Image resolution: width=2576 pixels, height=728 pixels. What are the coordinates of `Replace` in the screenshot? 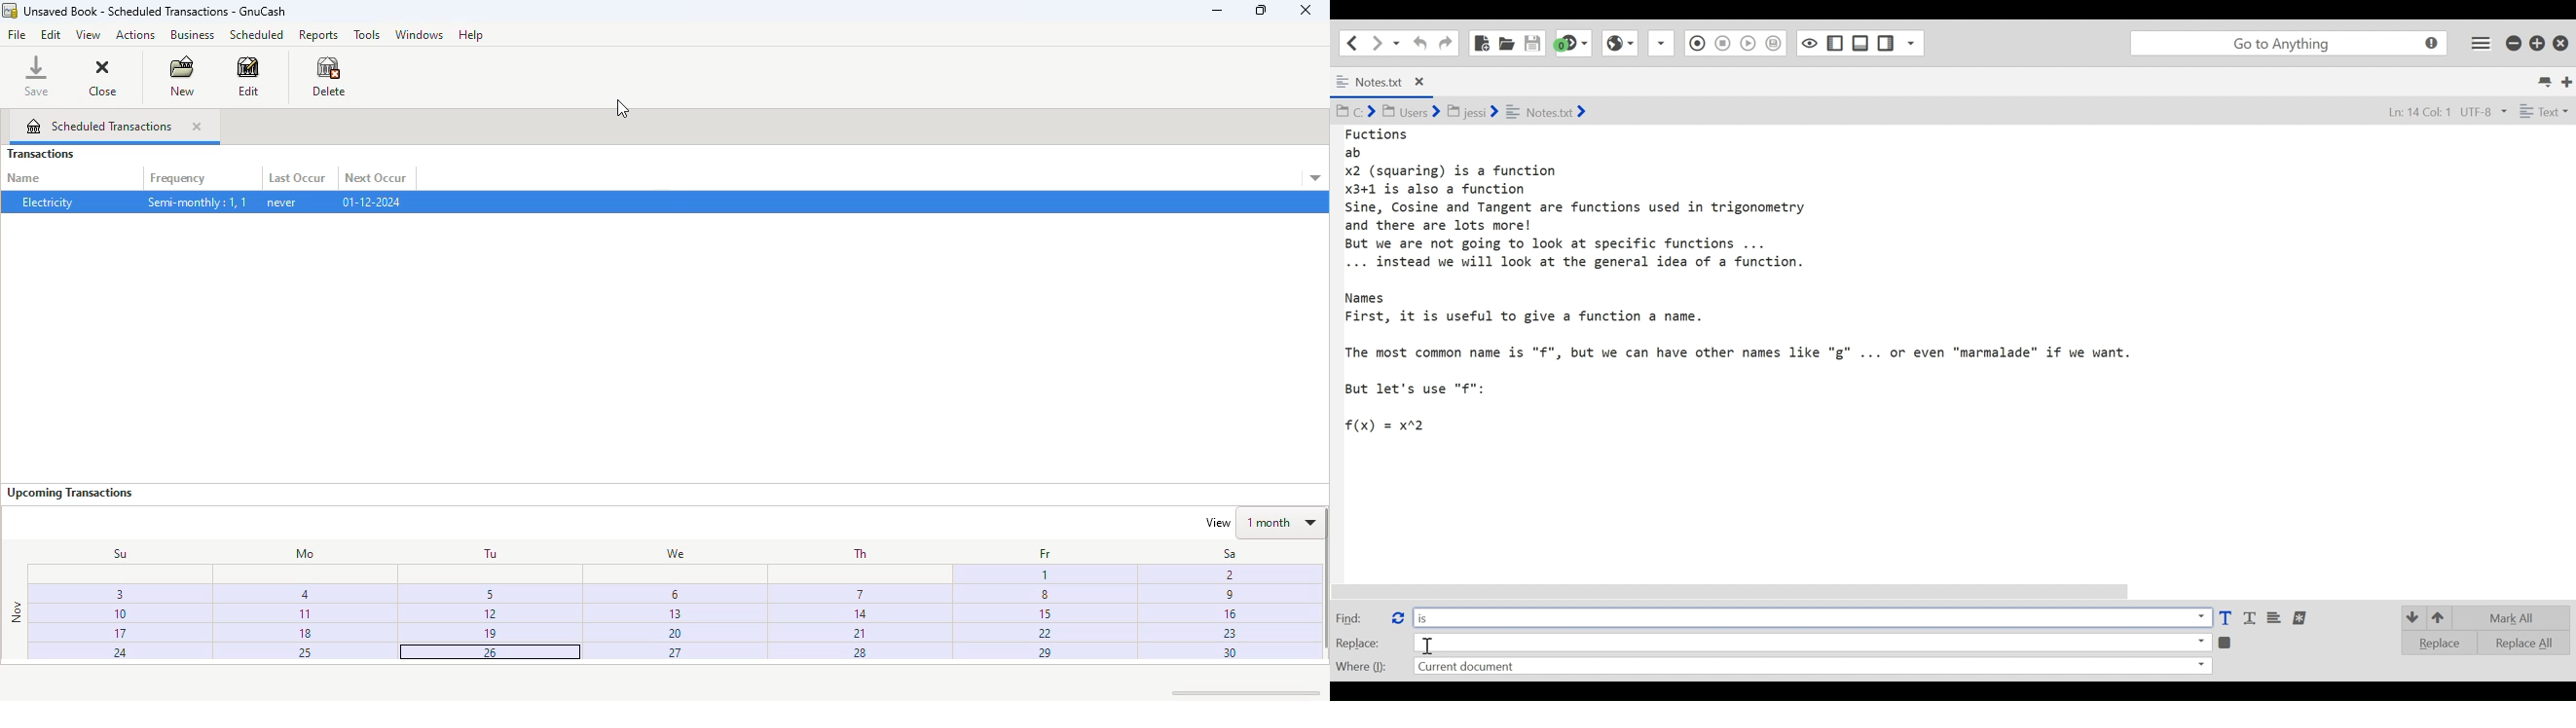 It's located at (2435, 643).